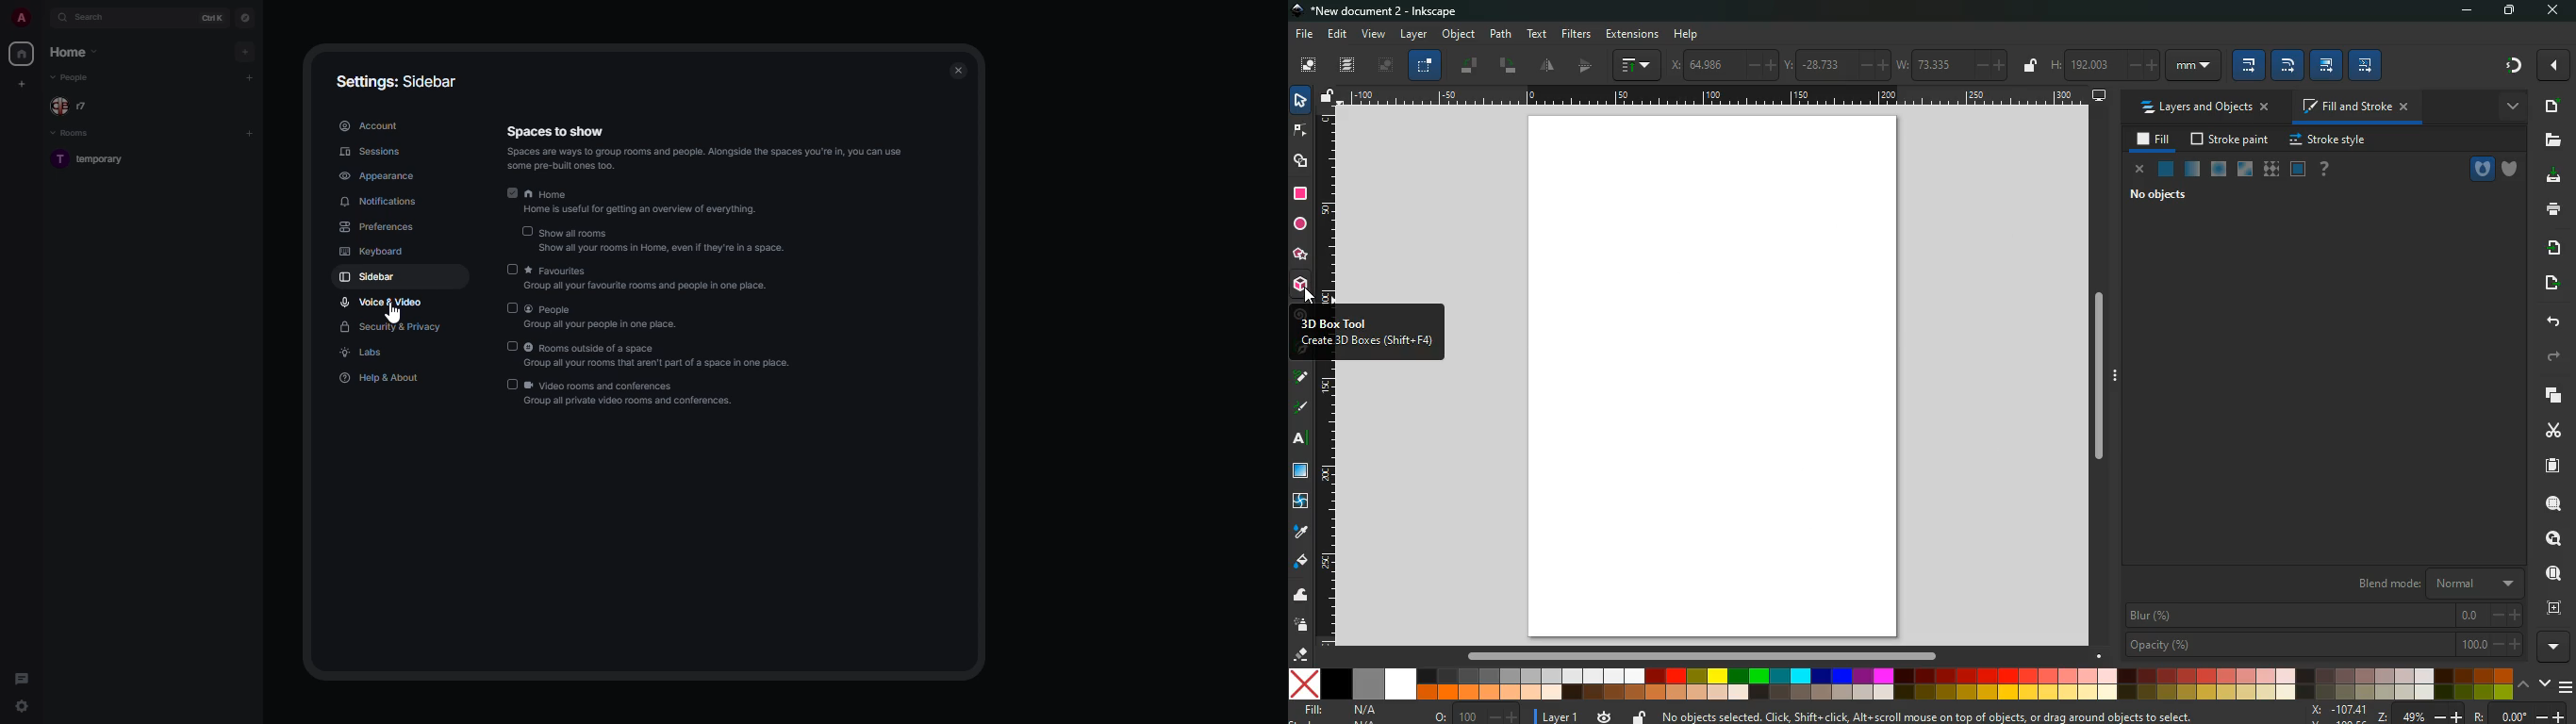 The width and height of the screenshot is (2576, 728). What do you see at coordinates (1605, 713) in the screenshot?
I see `time` at bounding box center [1605, 713].